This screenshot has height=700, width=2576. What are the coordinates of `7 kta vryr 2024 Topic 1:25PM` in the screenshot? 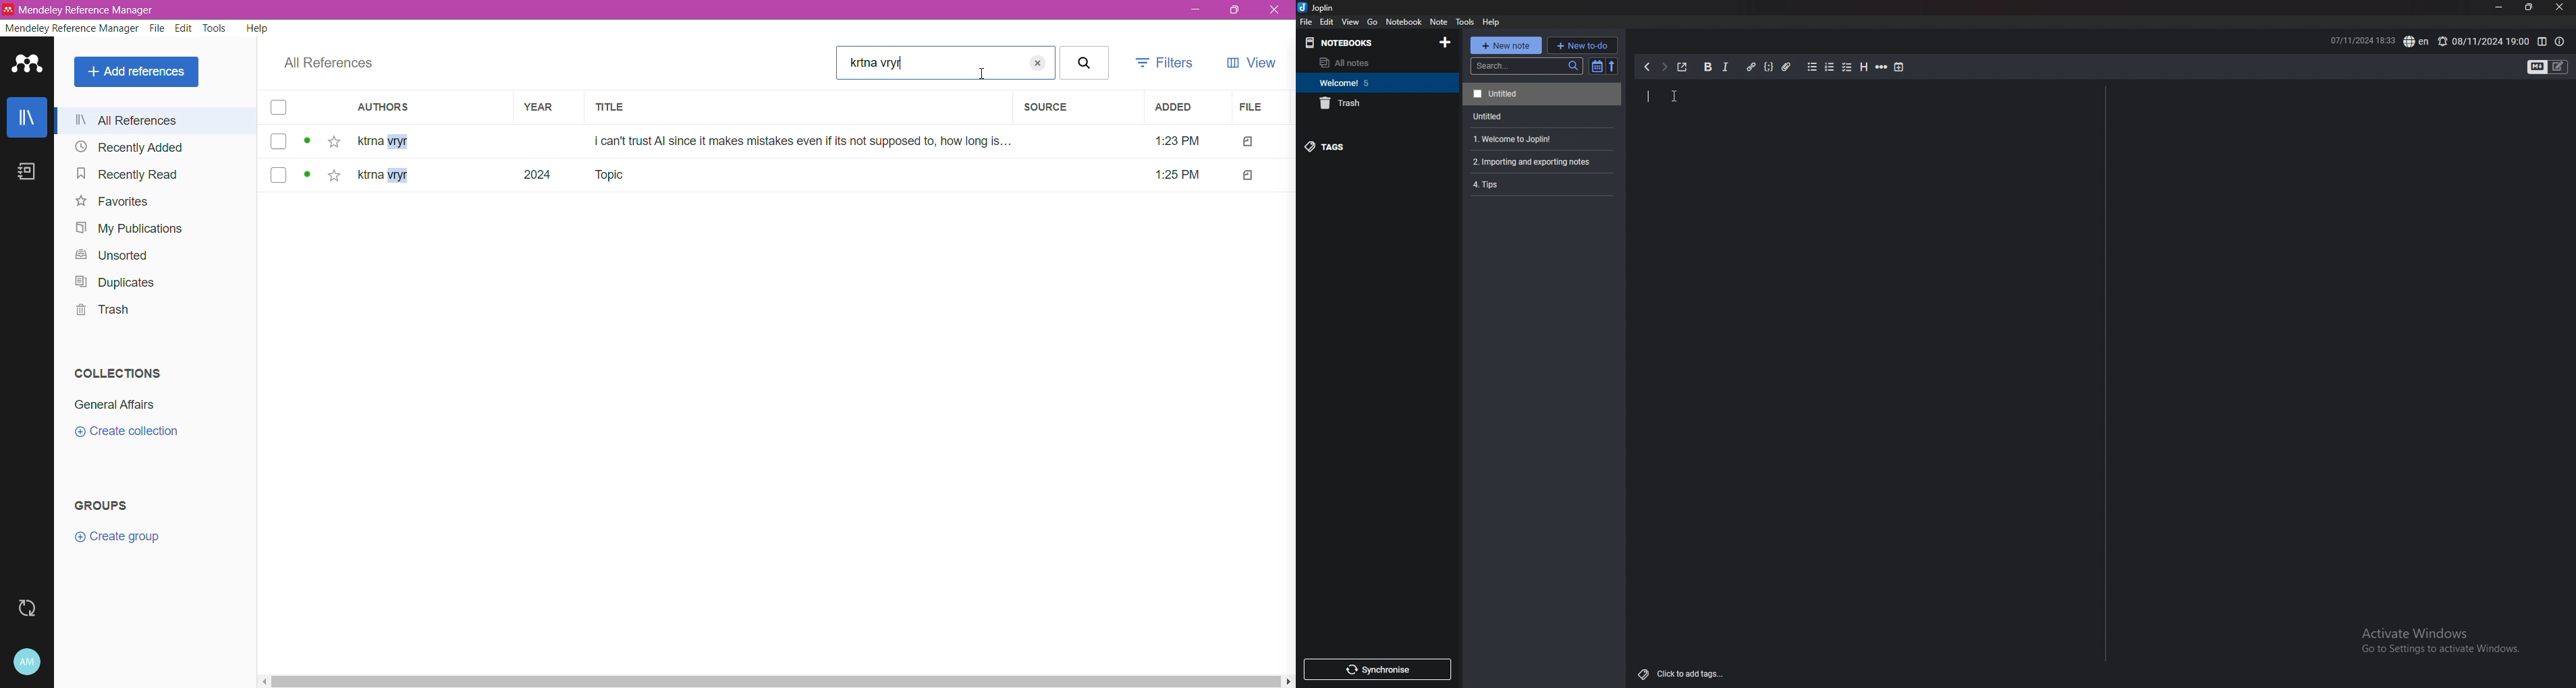 It's located at (782, 175).